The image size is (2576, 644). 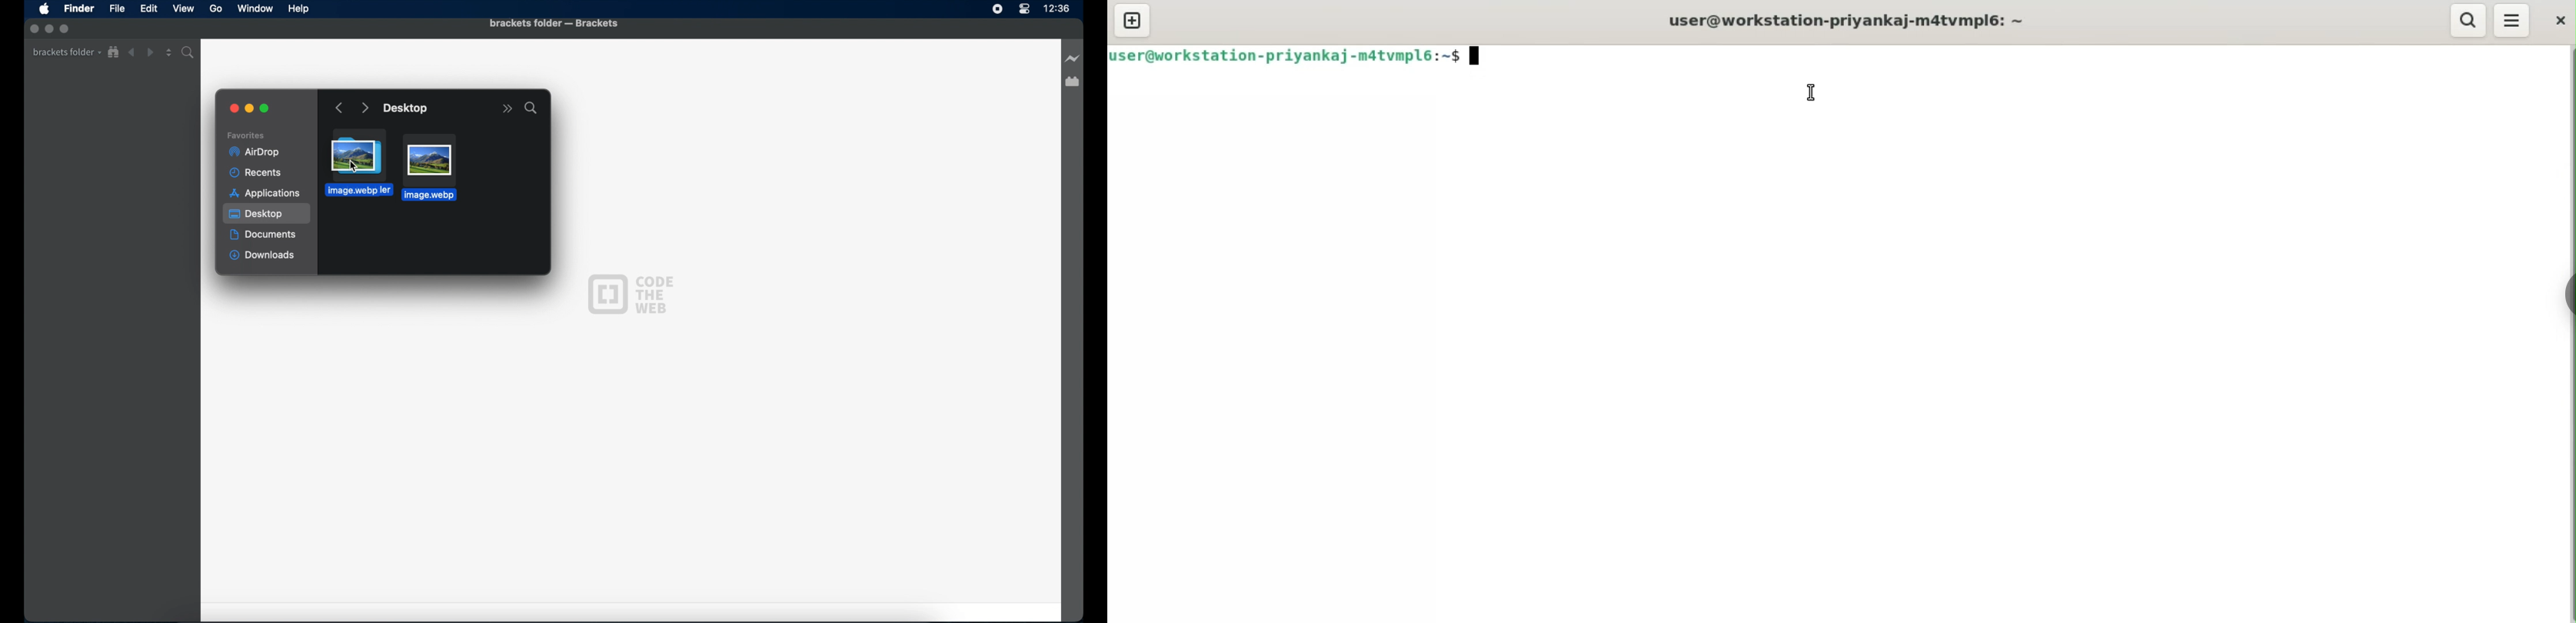 What do you see at coordinates (2469, 21) in the screenshot?
I see `search` at bounding box center [2469, 21].